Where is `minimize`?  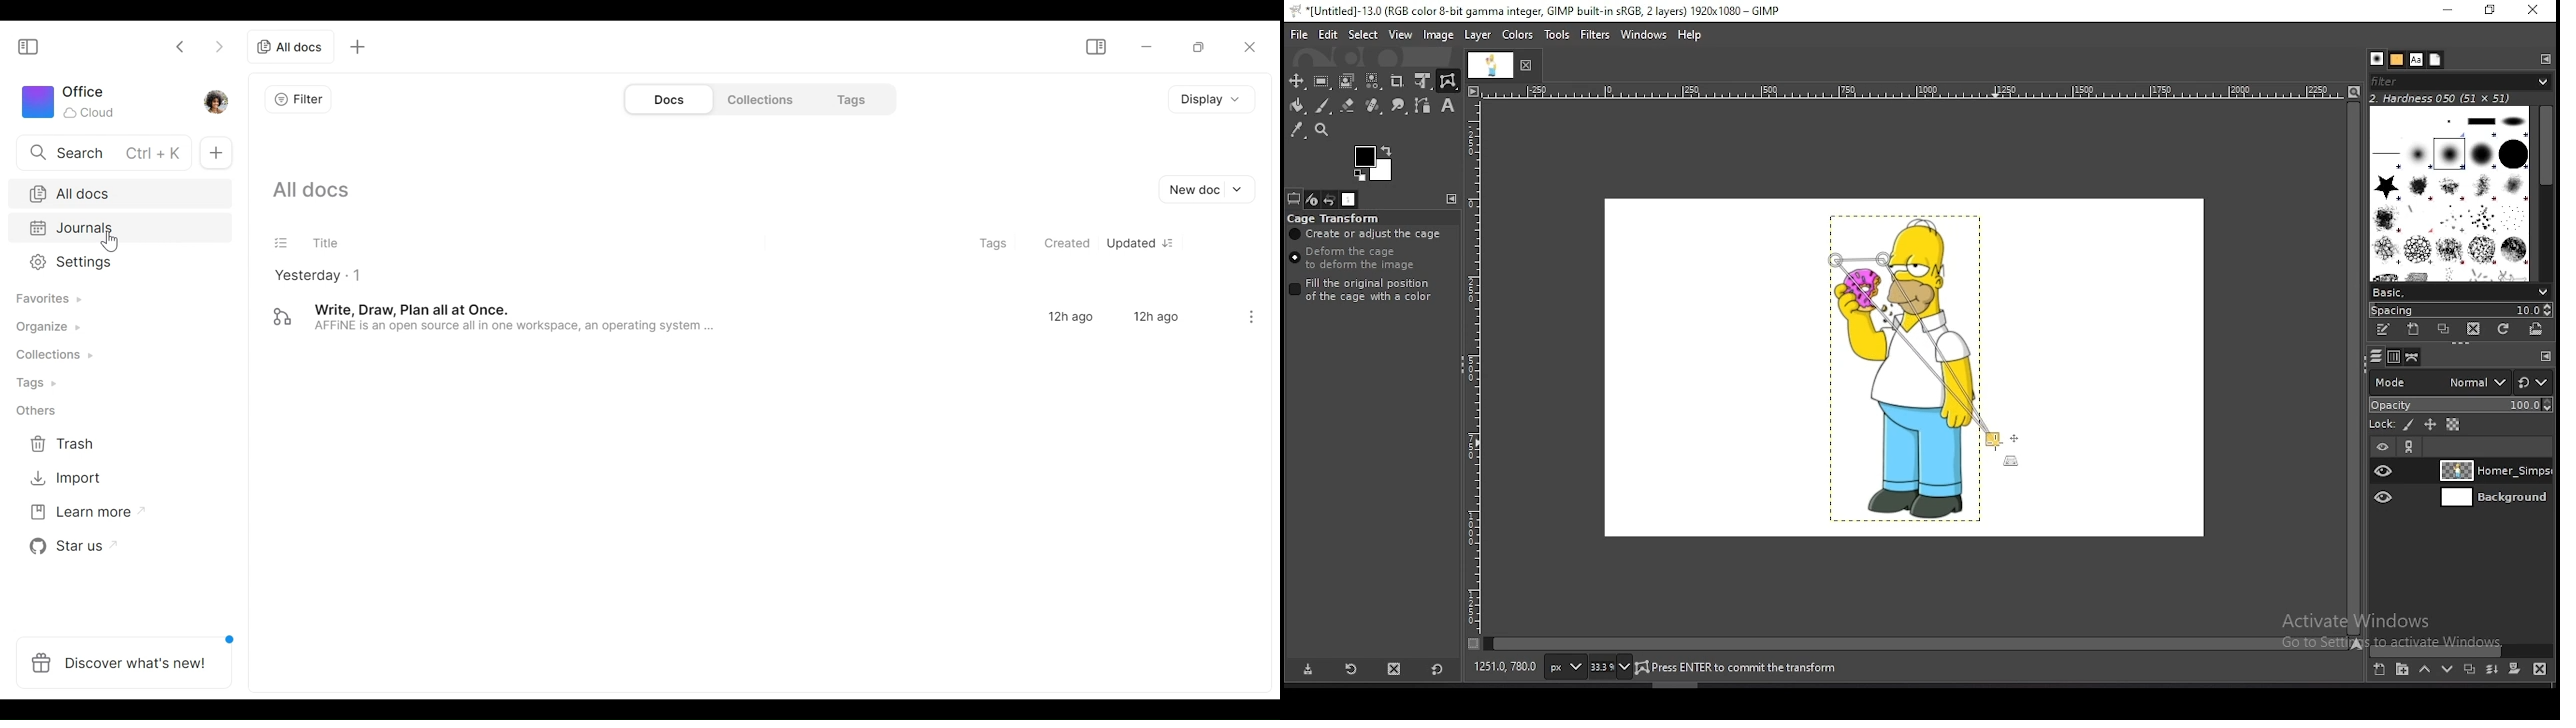 minimize is located at coordinates (2448, 11).